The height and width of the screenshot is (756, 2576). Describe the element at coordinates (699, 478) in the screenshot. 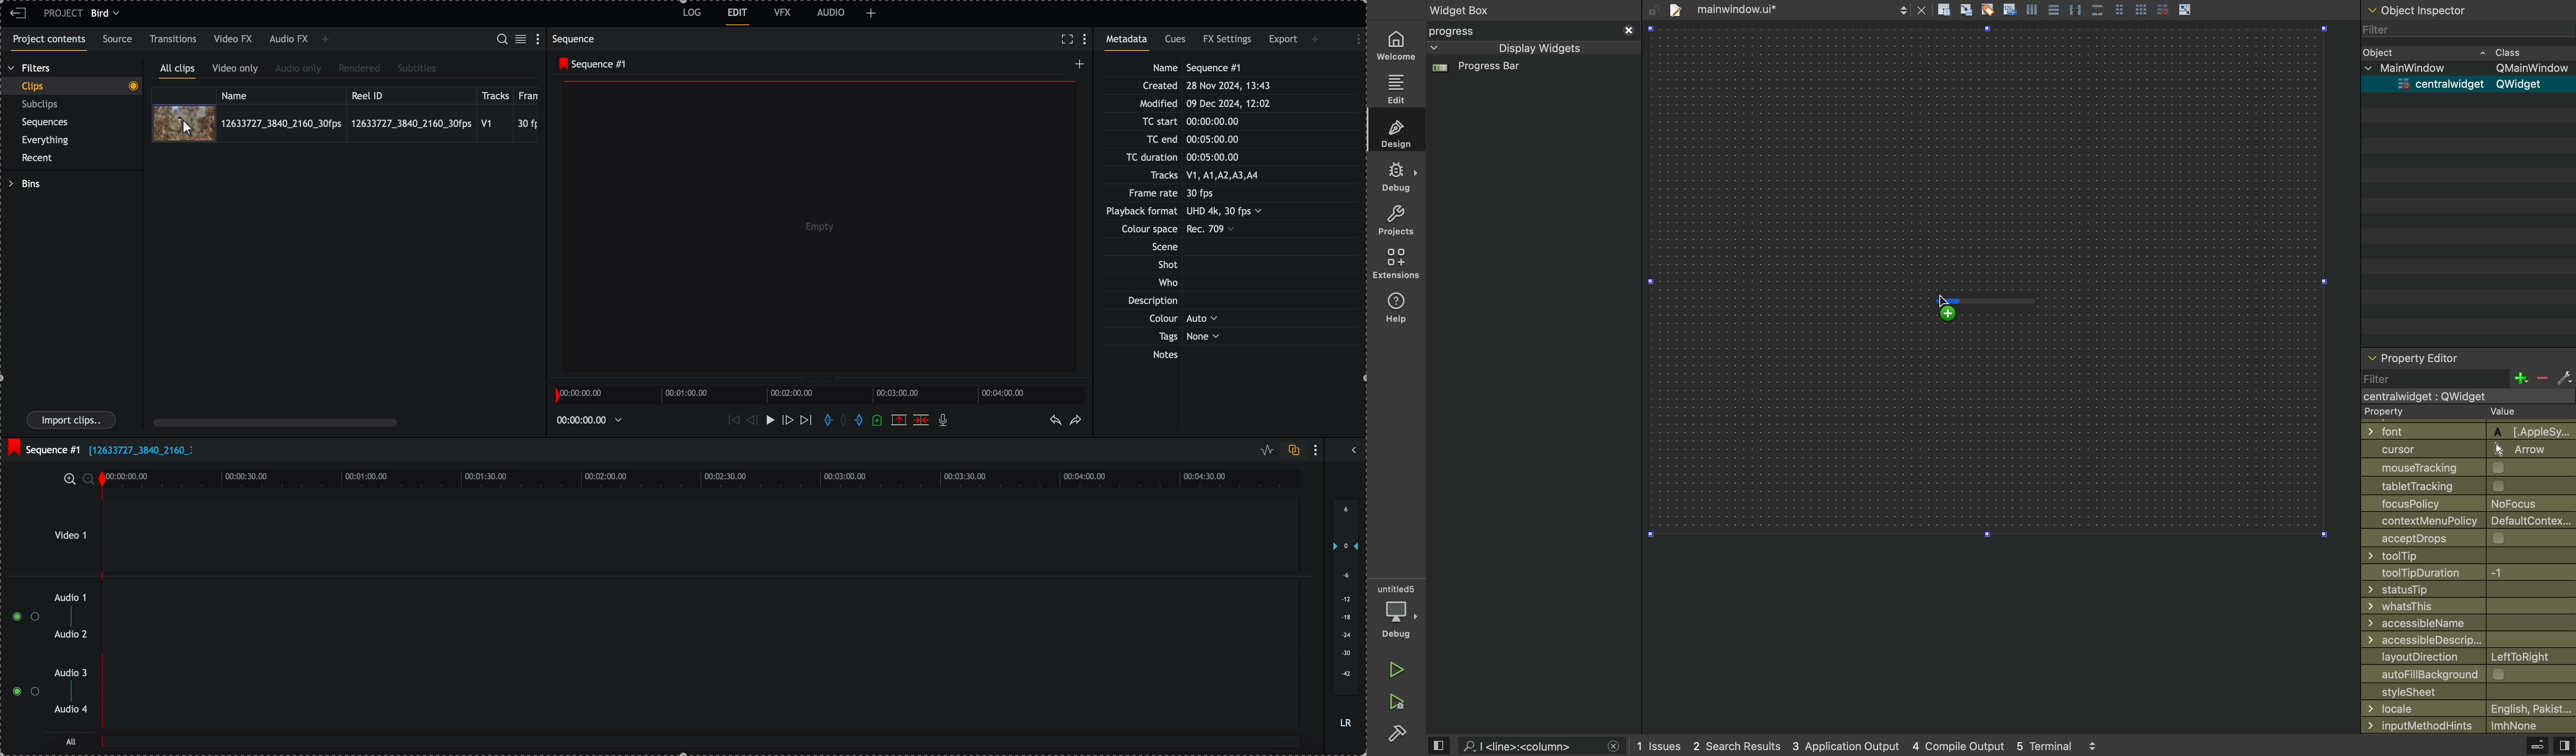

I see `timeline` at that location.